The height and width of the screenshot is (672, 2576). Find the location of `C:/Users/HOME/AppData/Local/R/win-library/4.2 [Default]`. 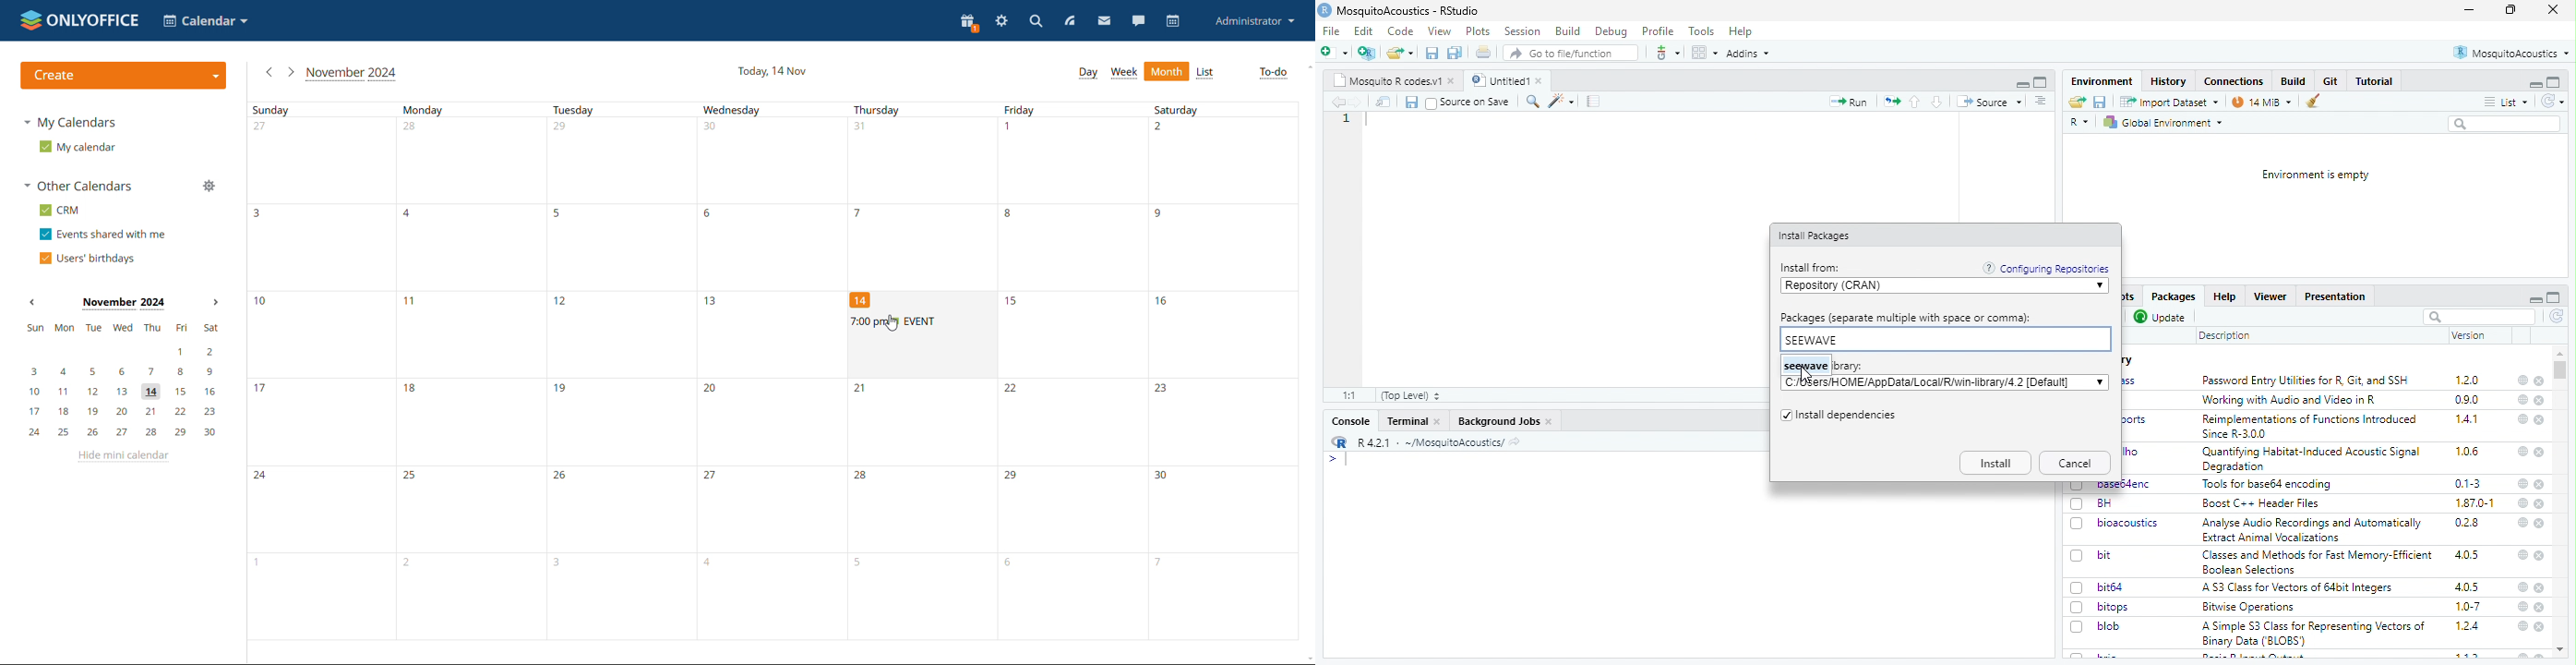

C:/Users/HOME/AppData/Local/R/win-library/4.2 [Default] is located at coordinates (1934, 382).